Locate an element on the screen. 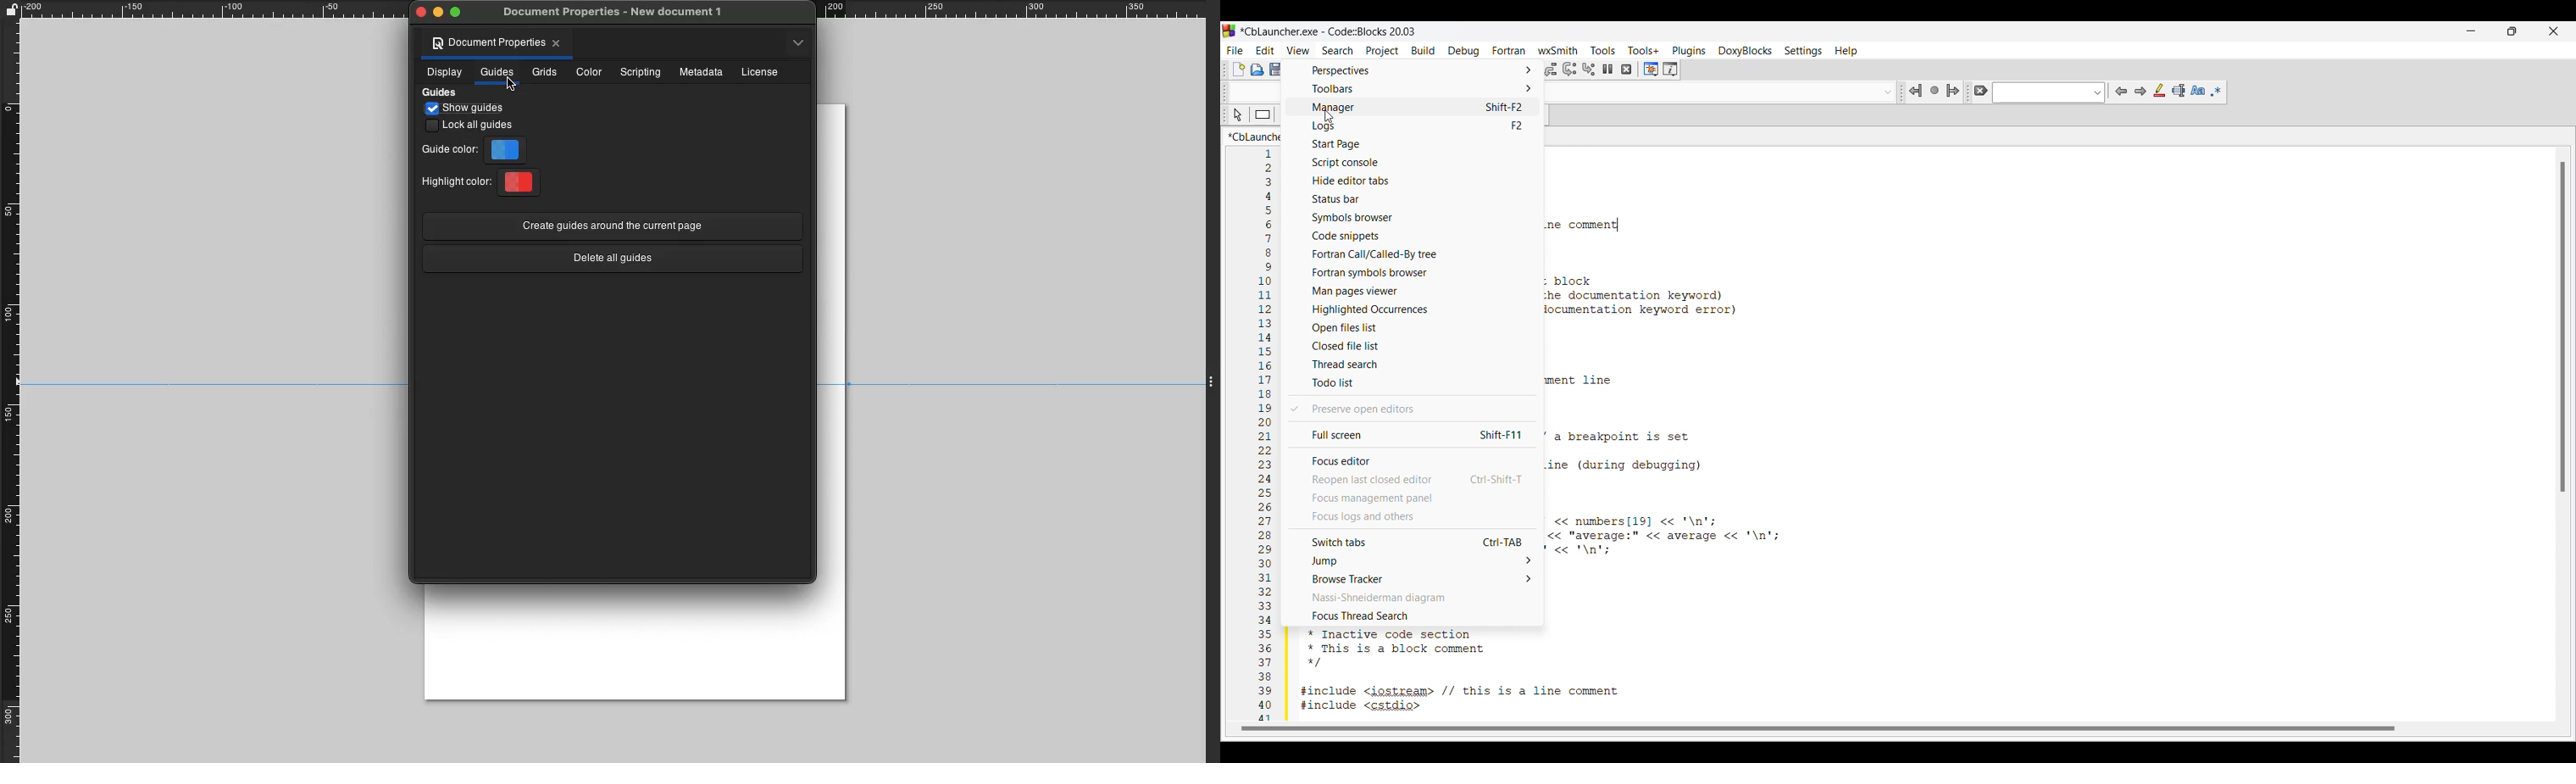 The width and height of the screenshot is (2576, 784). Grids is located at coordinates (544, 72).